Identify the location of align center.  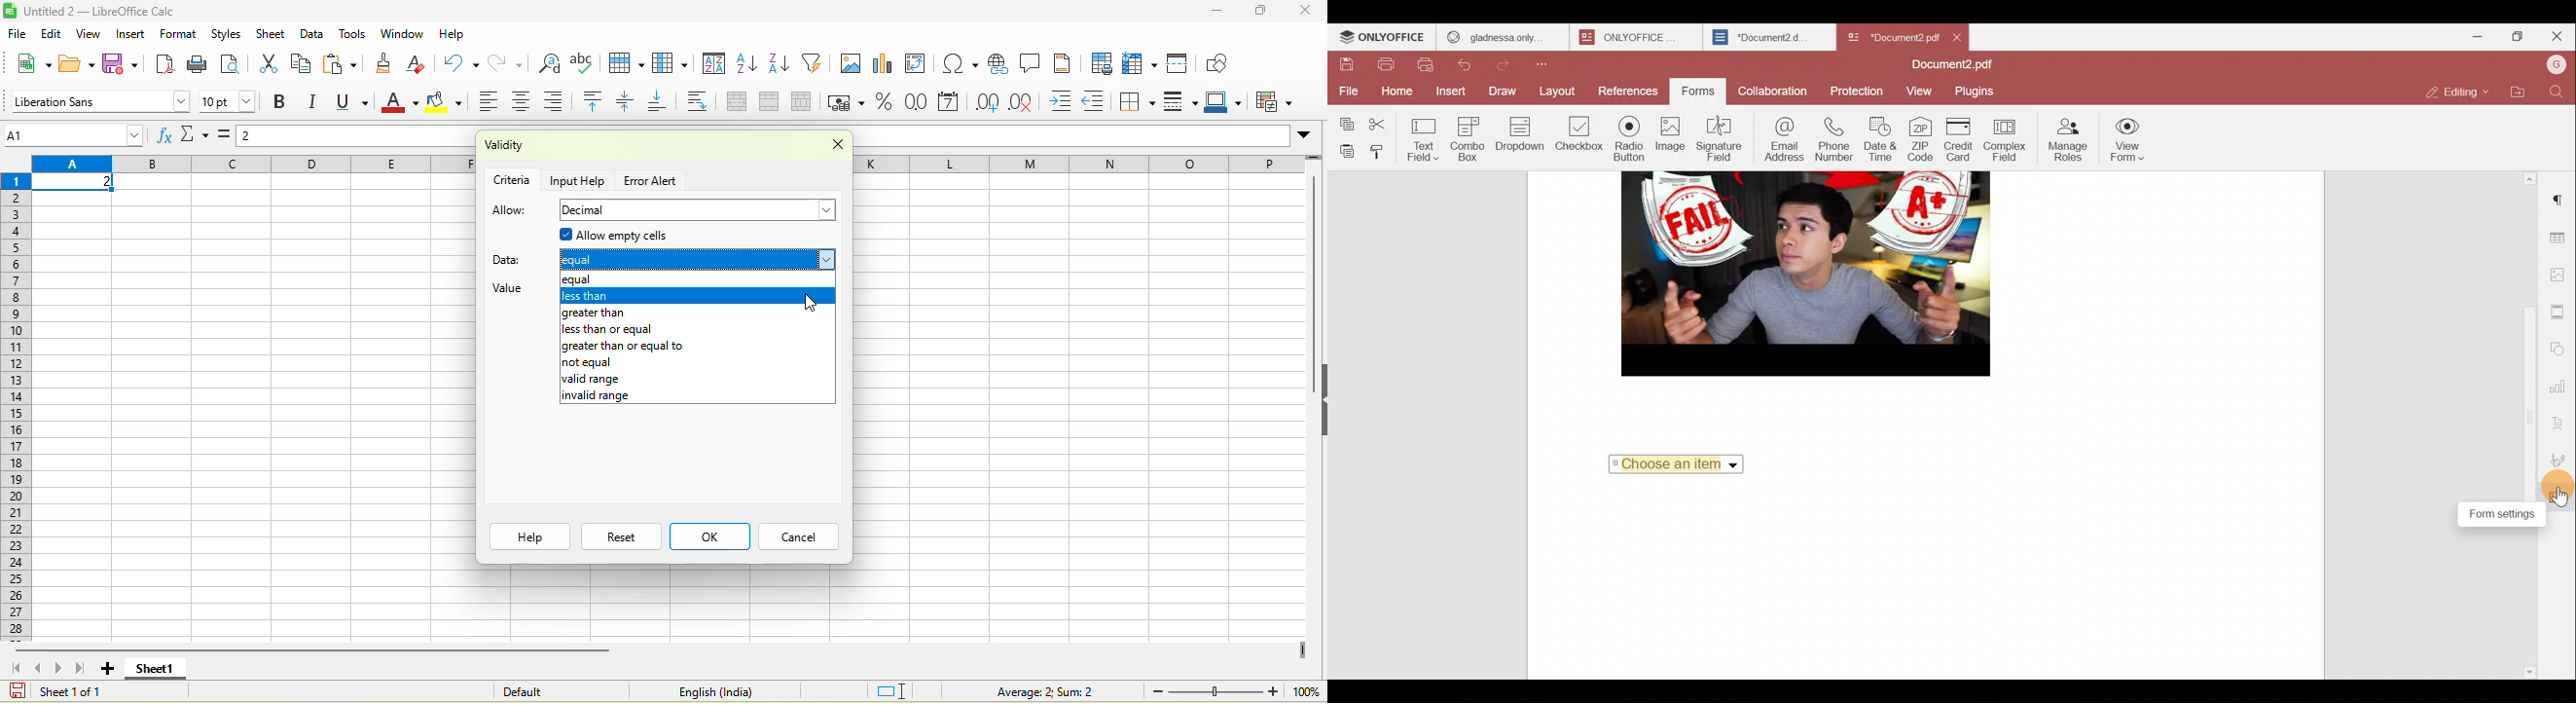
(525, 103).